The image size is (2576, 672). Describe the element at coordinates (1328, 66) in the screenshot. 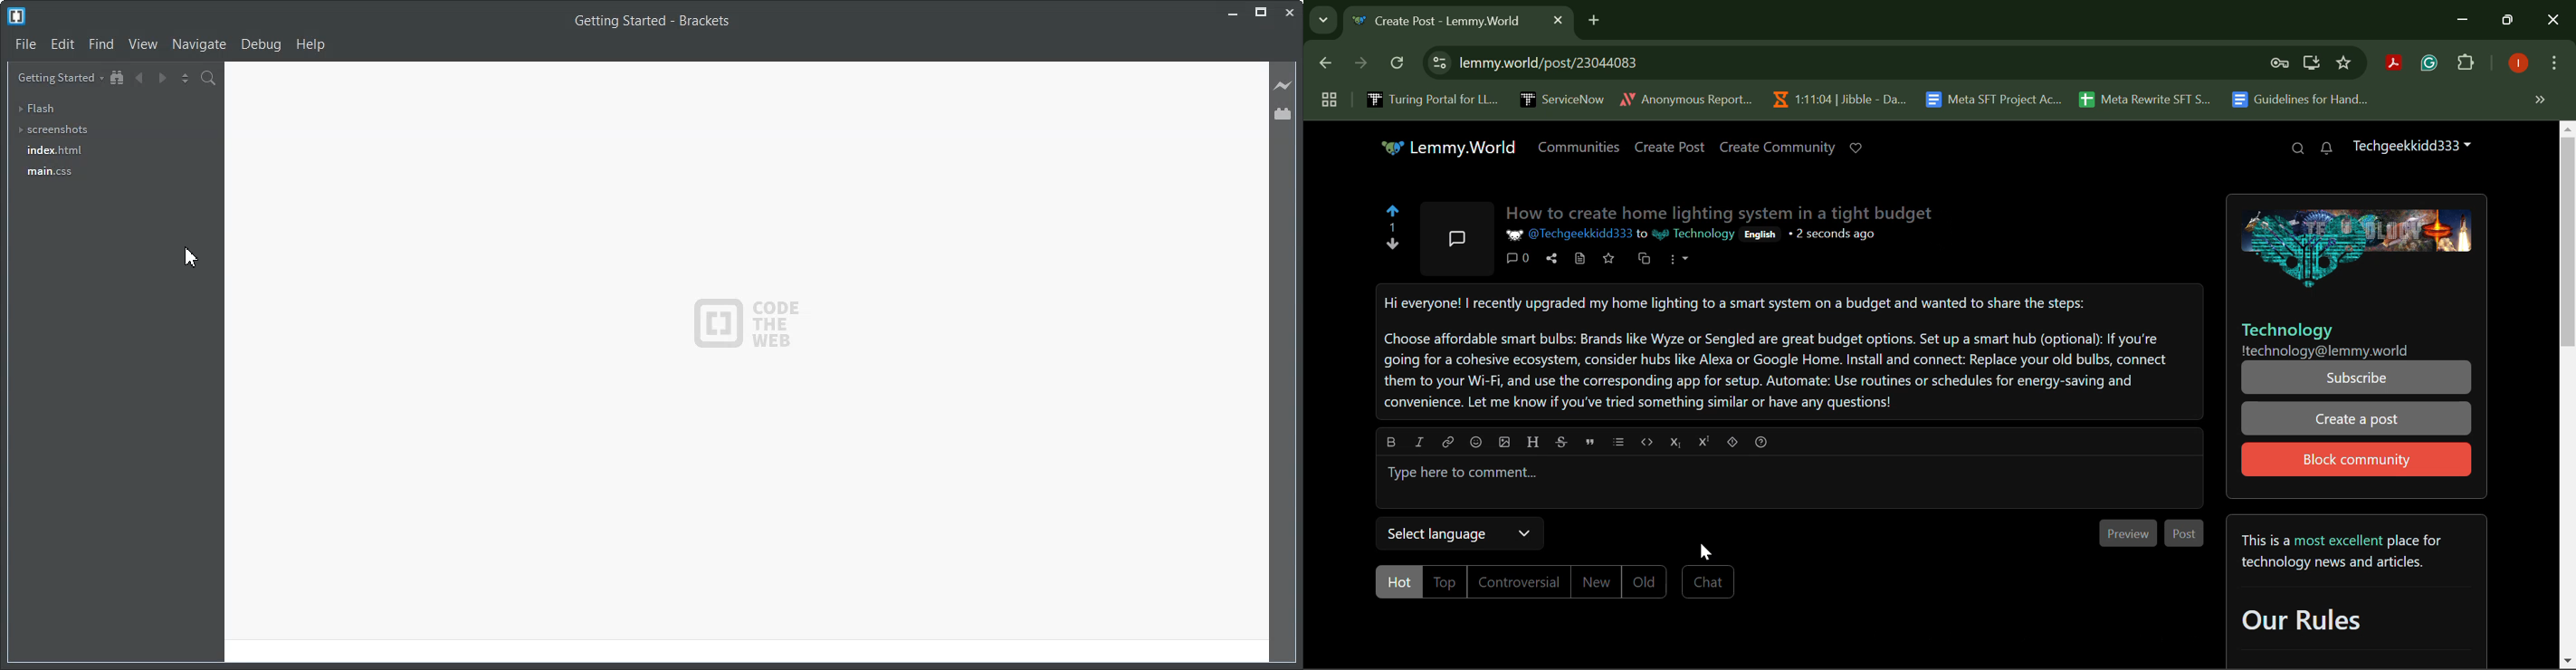

I see `Previous Page` at that location.